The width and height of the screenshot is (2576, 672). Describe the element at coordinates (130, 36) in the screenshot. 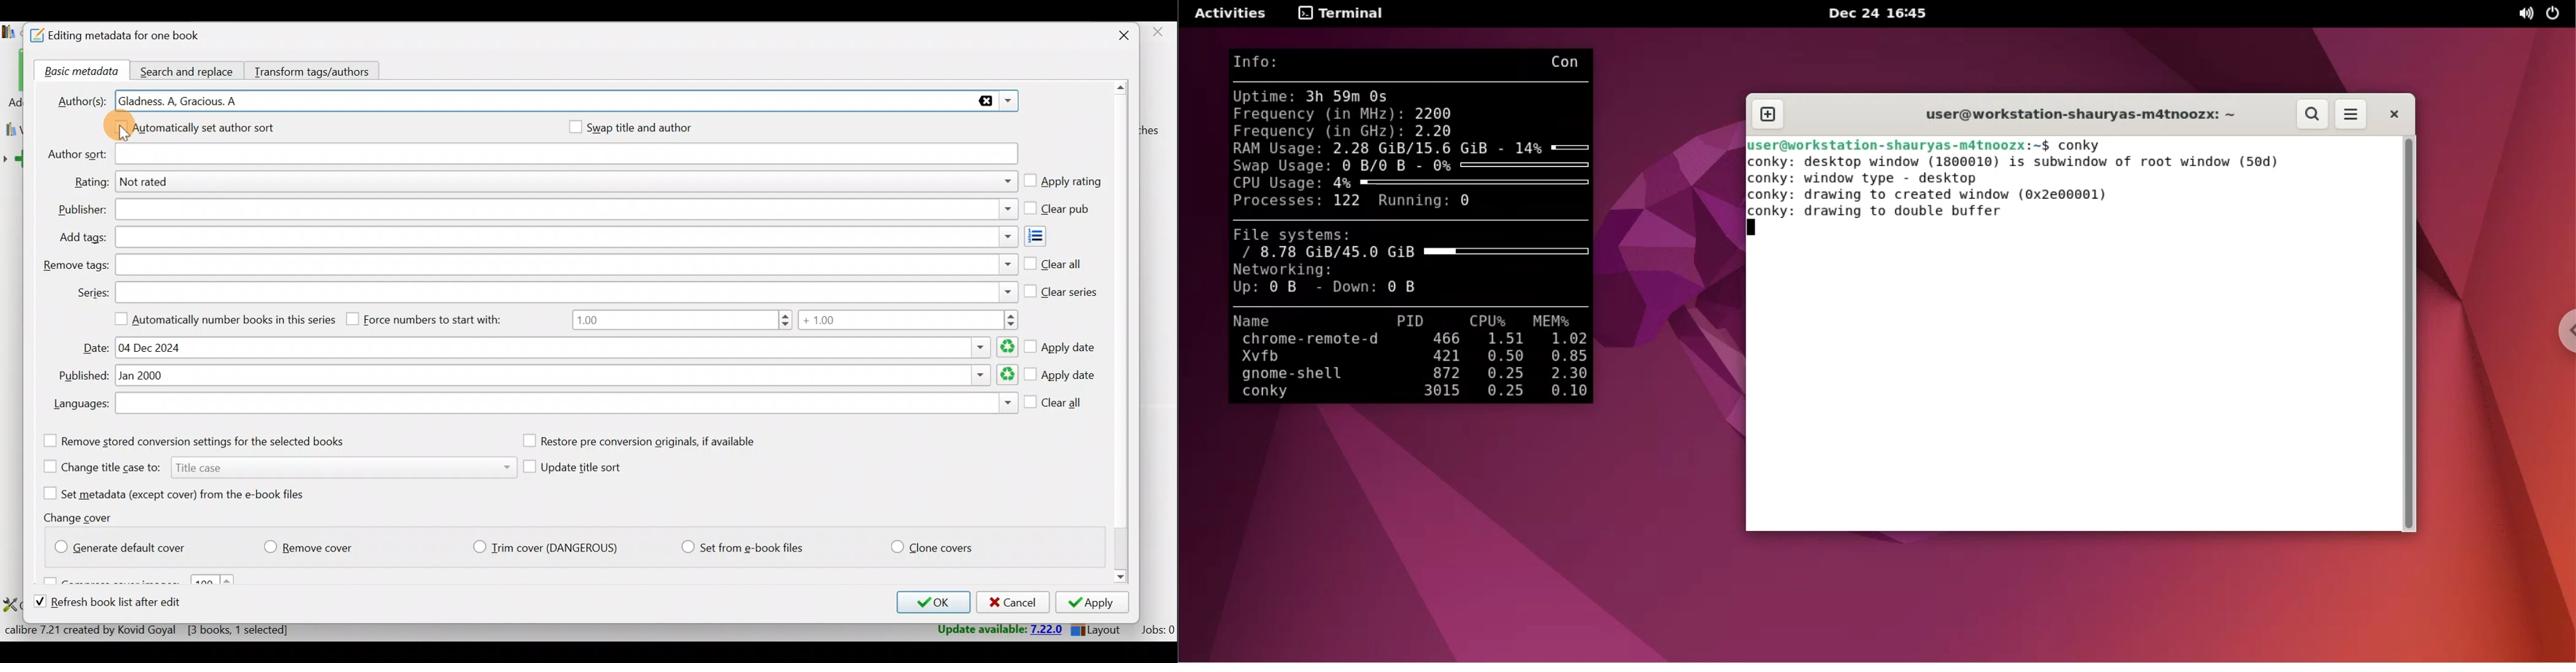

I see `Editing metadata for one book` at that location.